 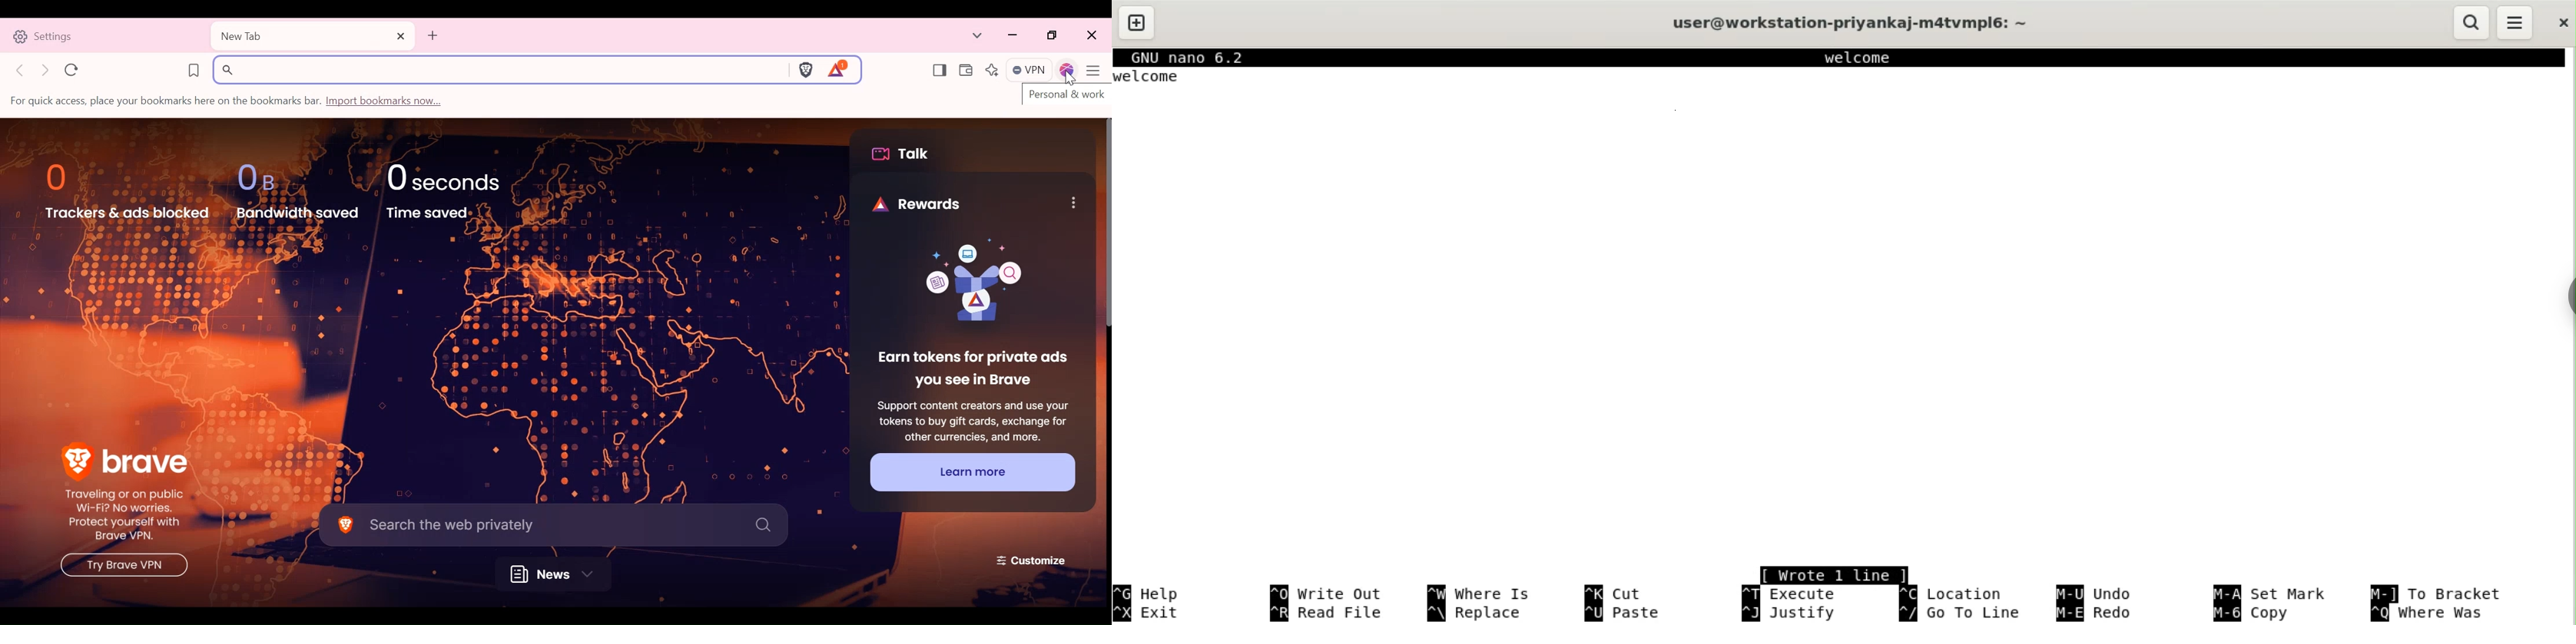 I want to click on VPN, so click(x=1030, y=71).